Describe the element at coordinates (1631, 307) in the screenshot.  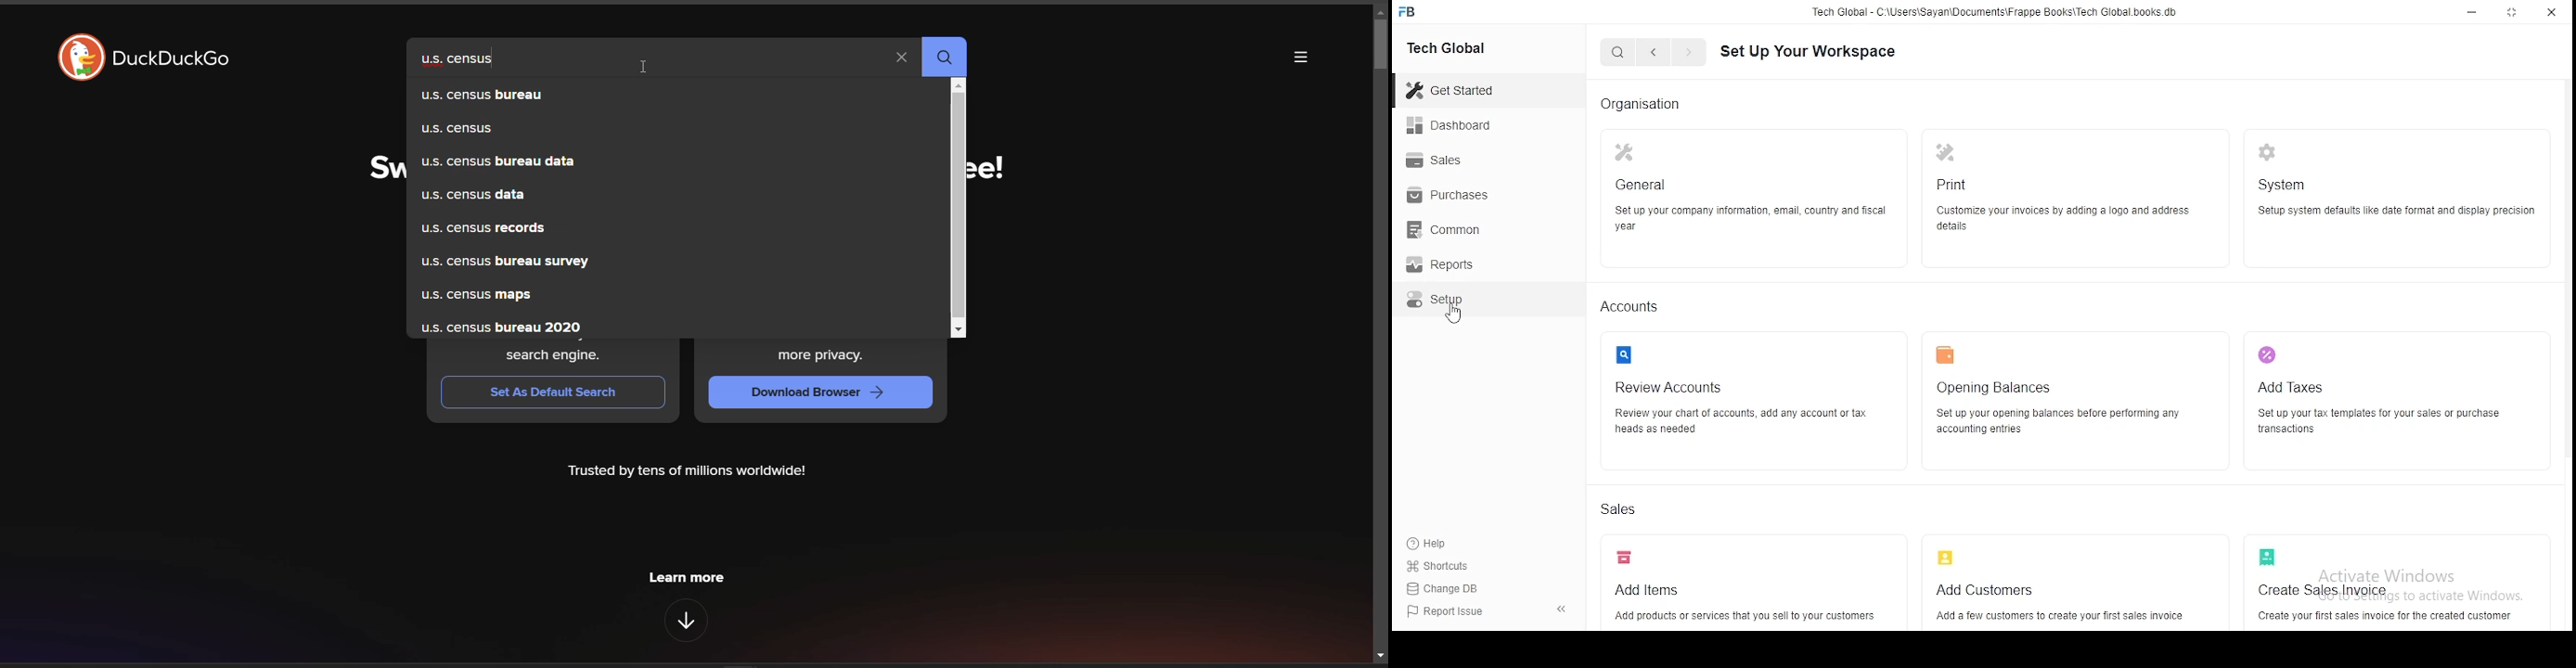
I see `Accounts ` at that location.